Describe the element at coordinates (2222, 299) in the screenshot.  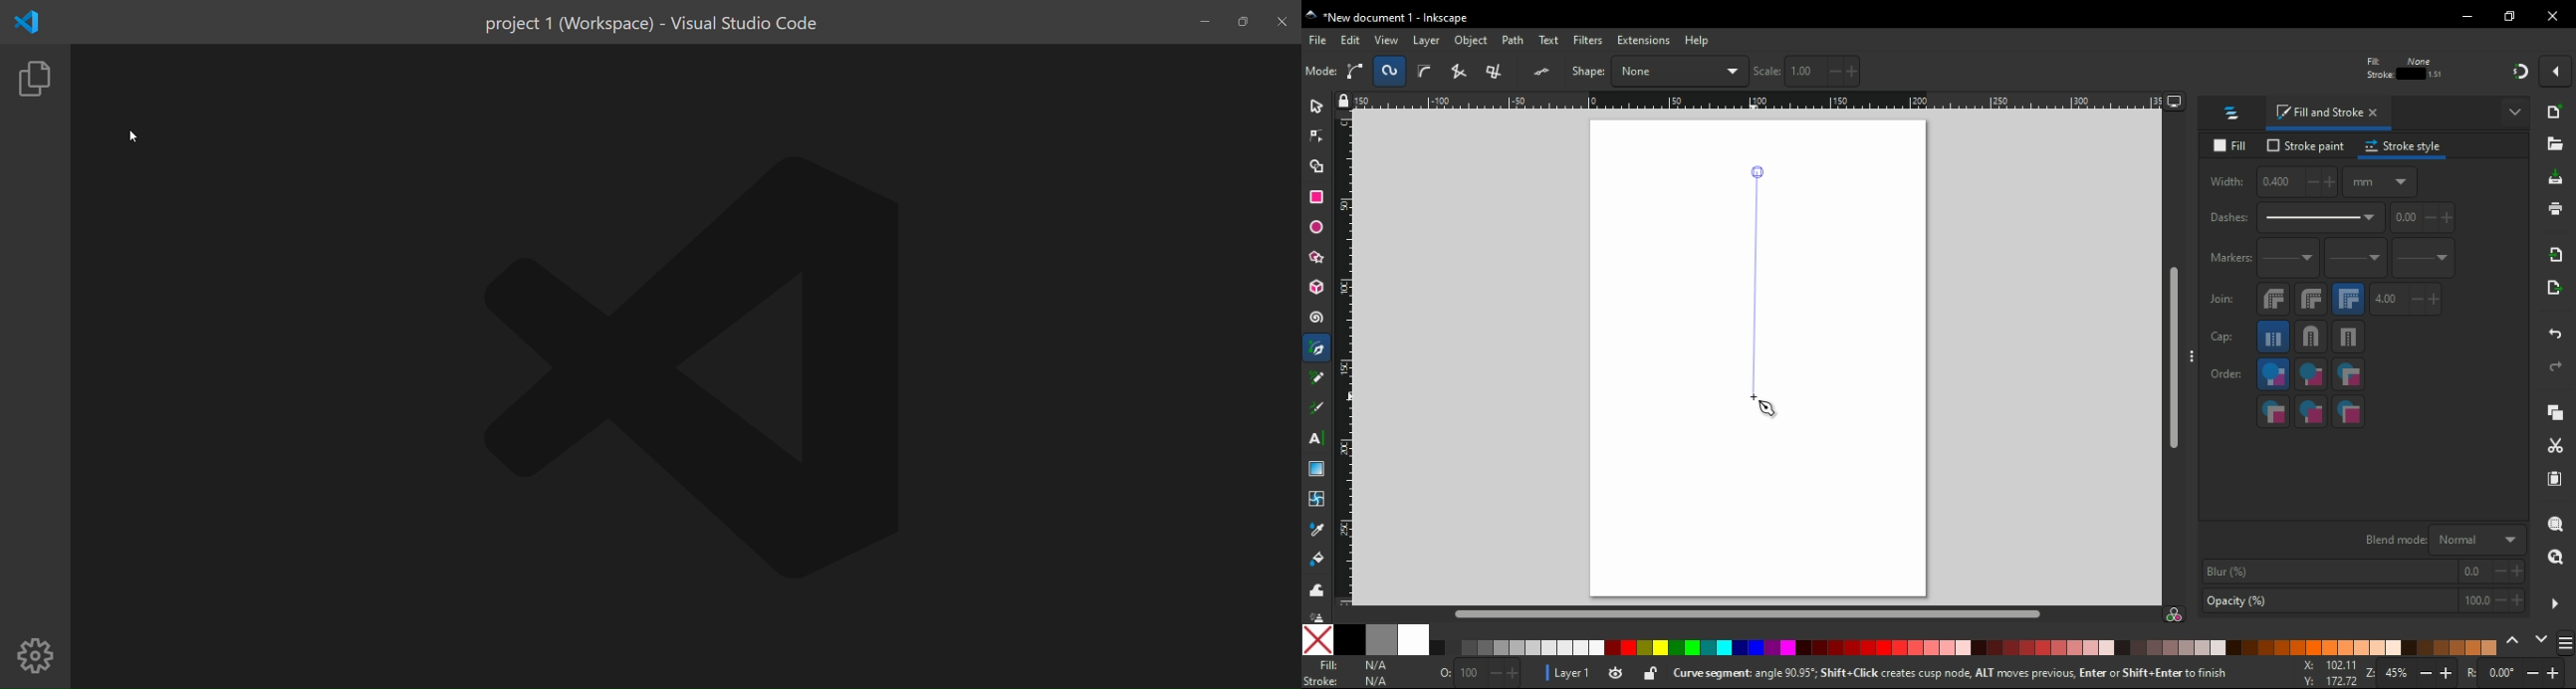
I see `join` at that location.